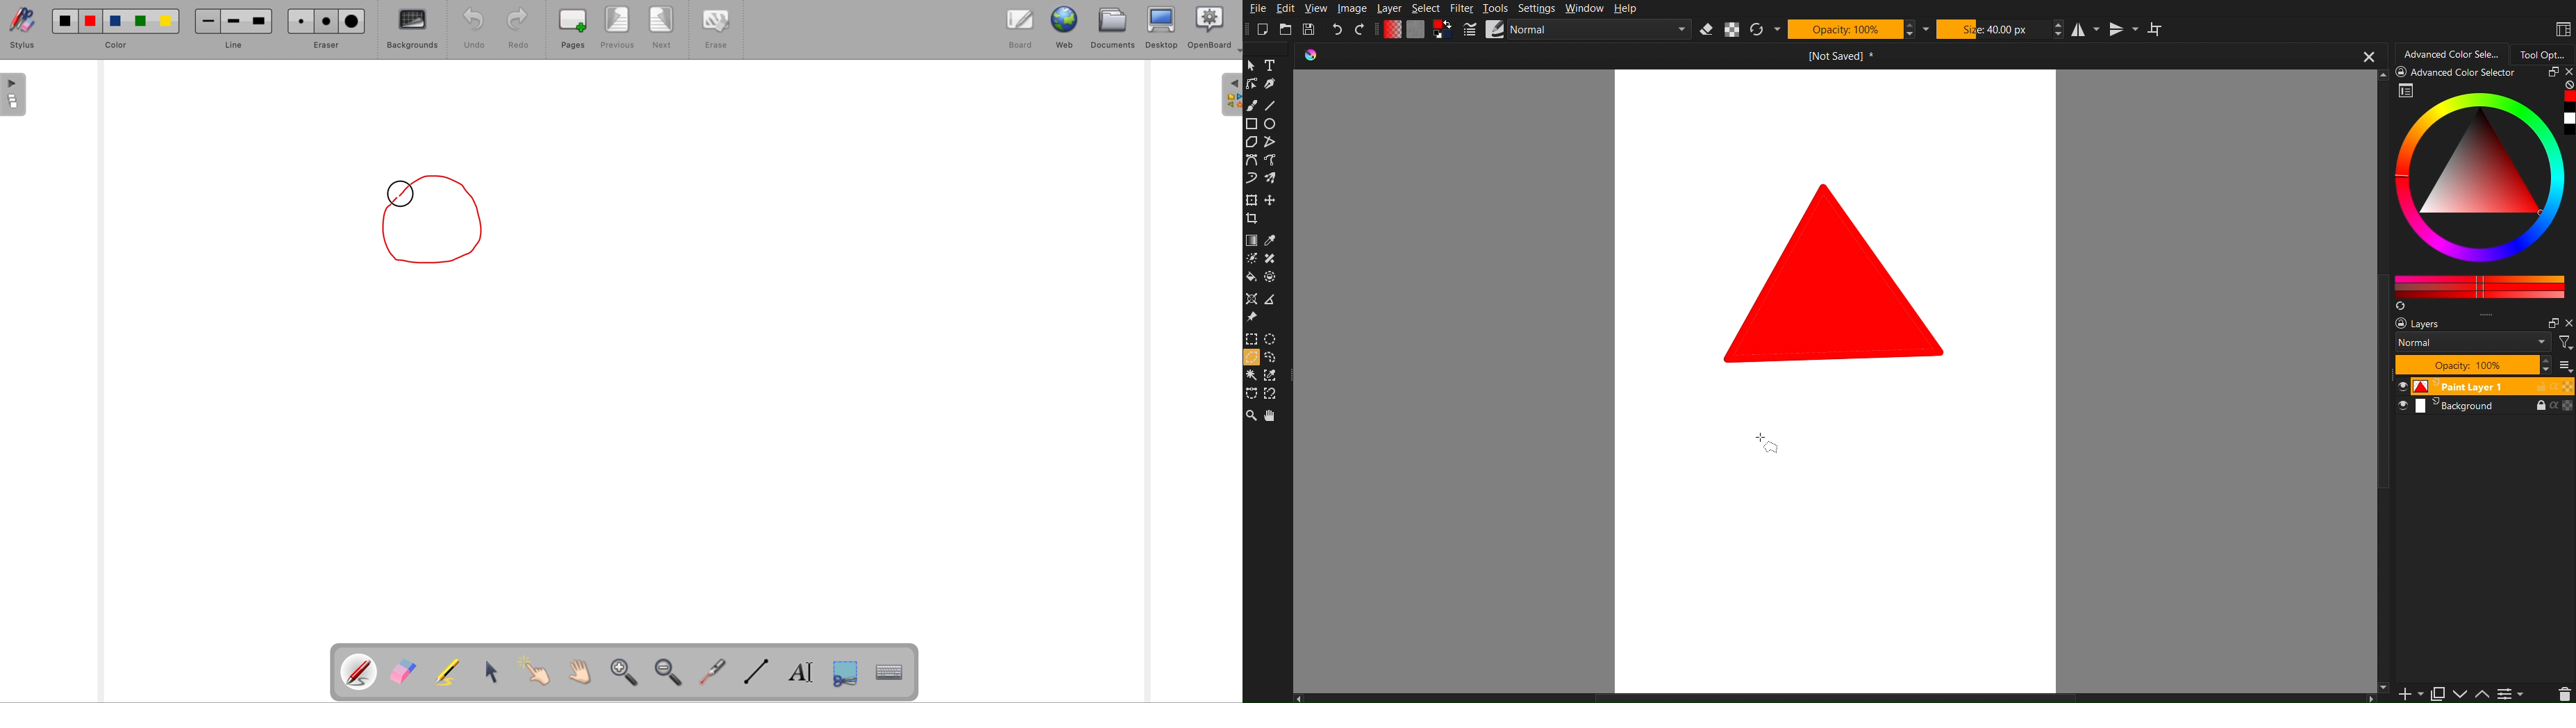  What do you see at coordinates (759, 675) in the screenshot?
I see `draw lines` at bounding box center [759, 675].